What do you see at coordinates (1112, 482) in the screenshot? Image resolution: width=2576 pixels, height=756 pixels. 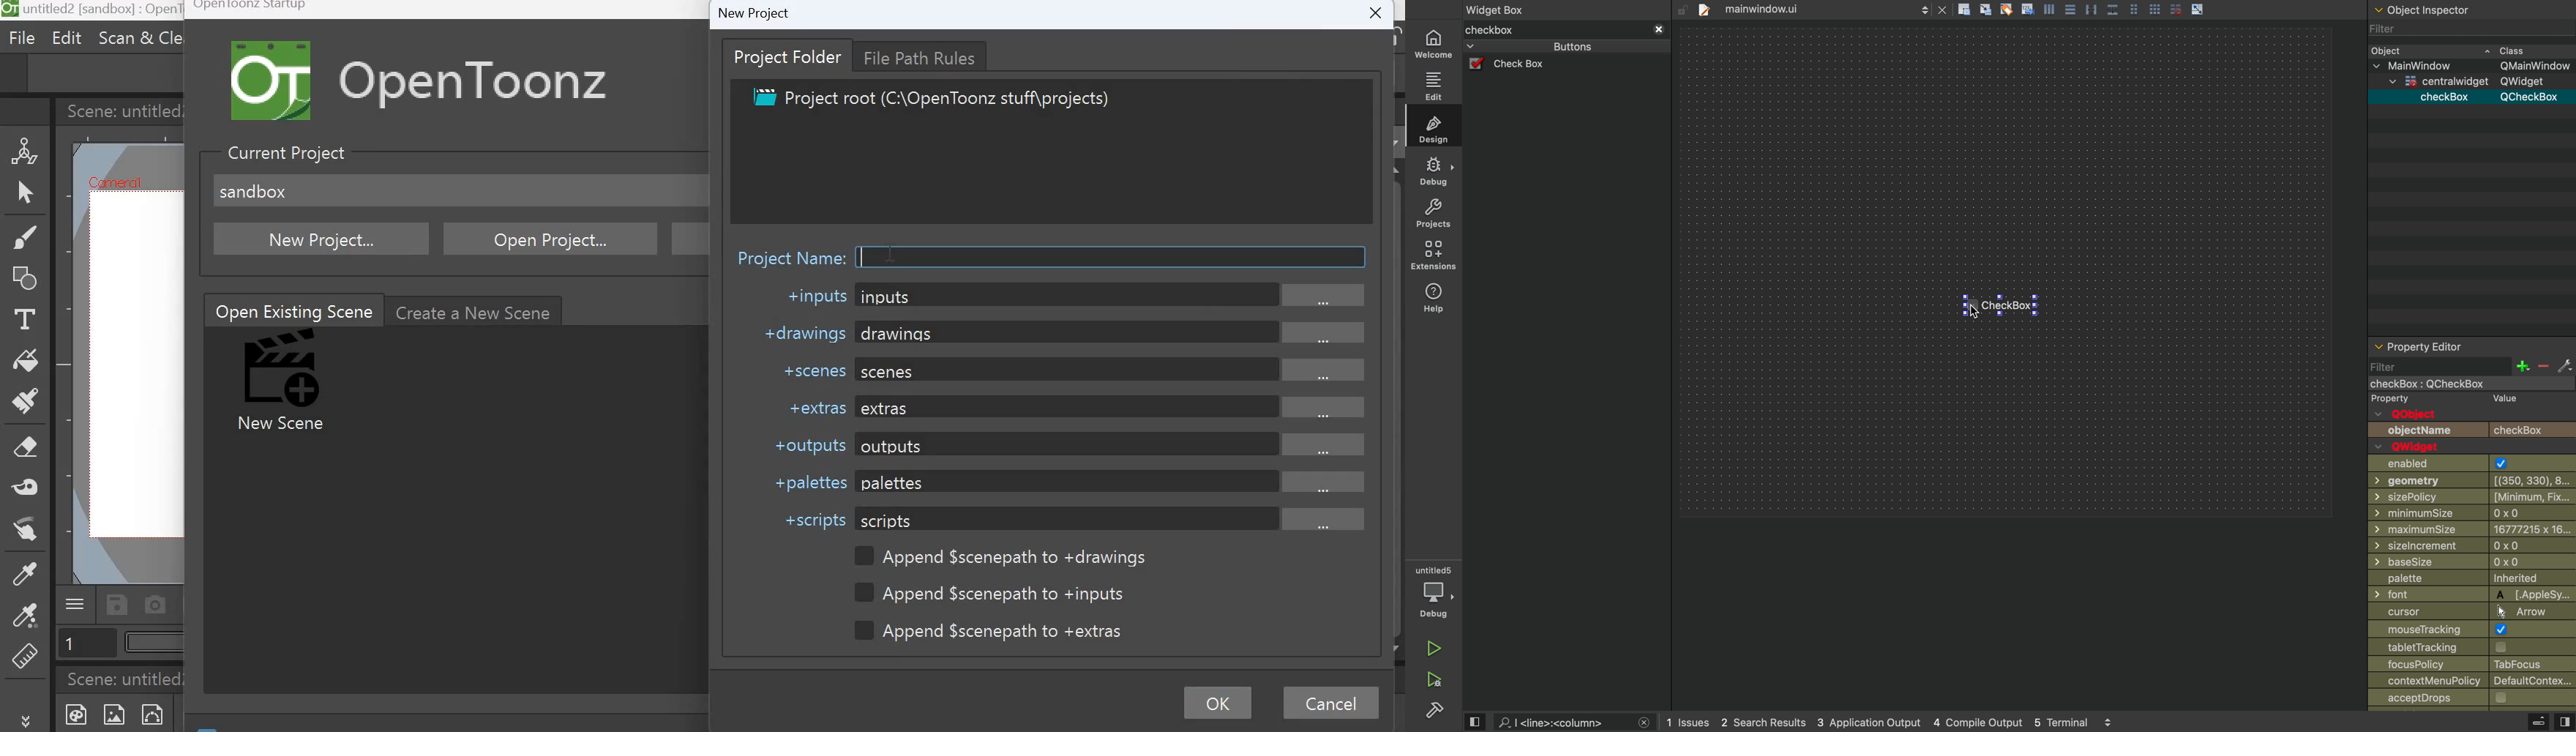 I see `palettes` at bounding box center [1112, 482].